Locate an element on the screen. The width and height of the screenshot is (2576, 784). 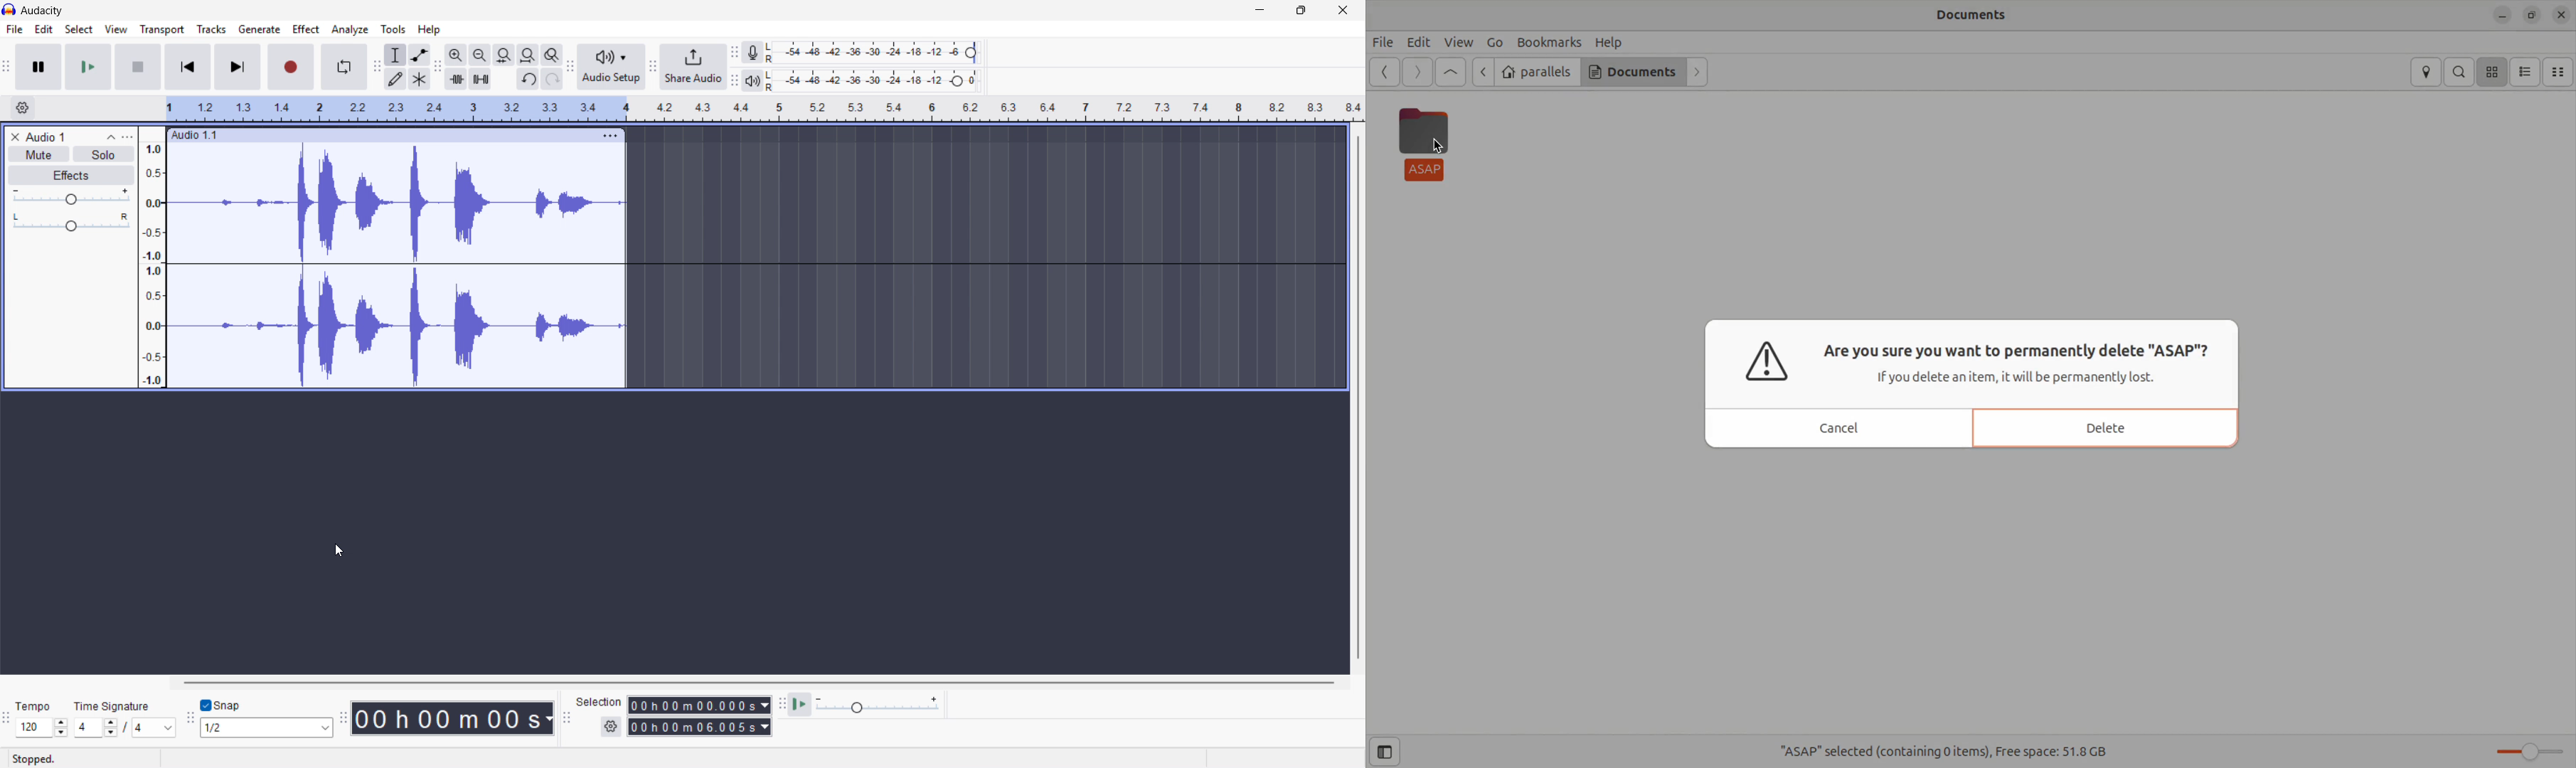
selection end time is located at coordinates (699, 727).